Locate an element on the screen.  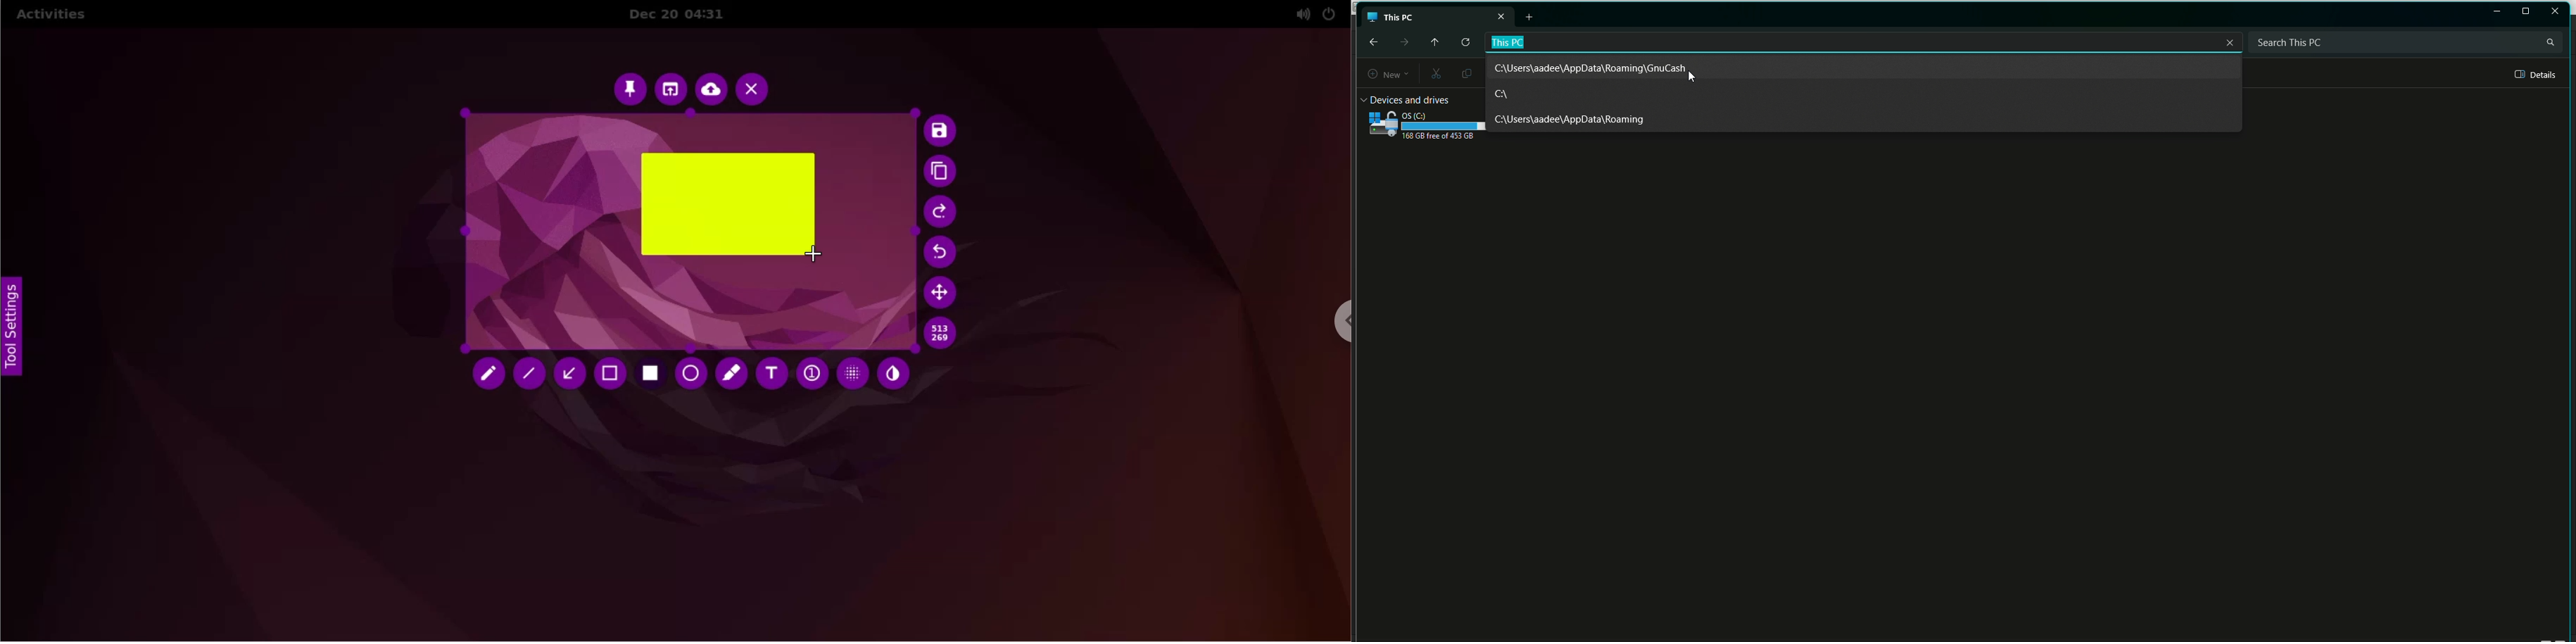
This PC is located at coordinates (1437, 15).